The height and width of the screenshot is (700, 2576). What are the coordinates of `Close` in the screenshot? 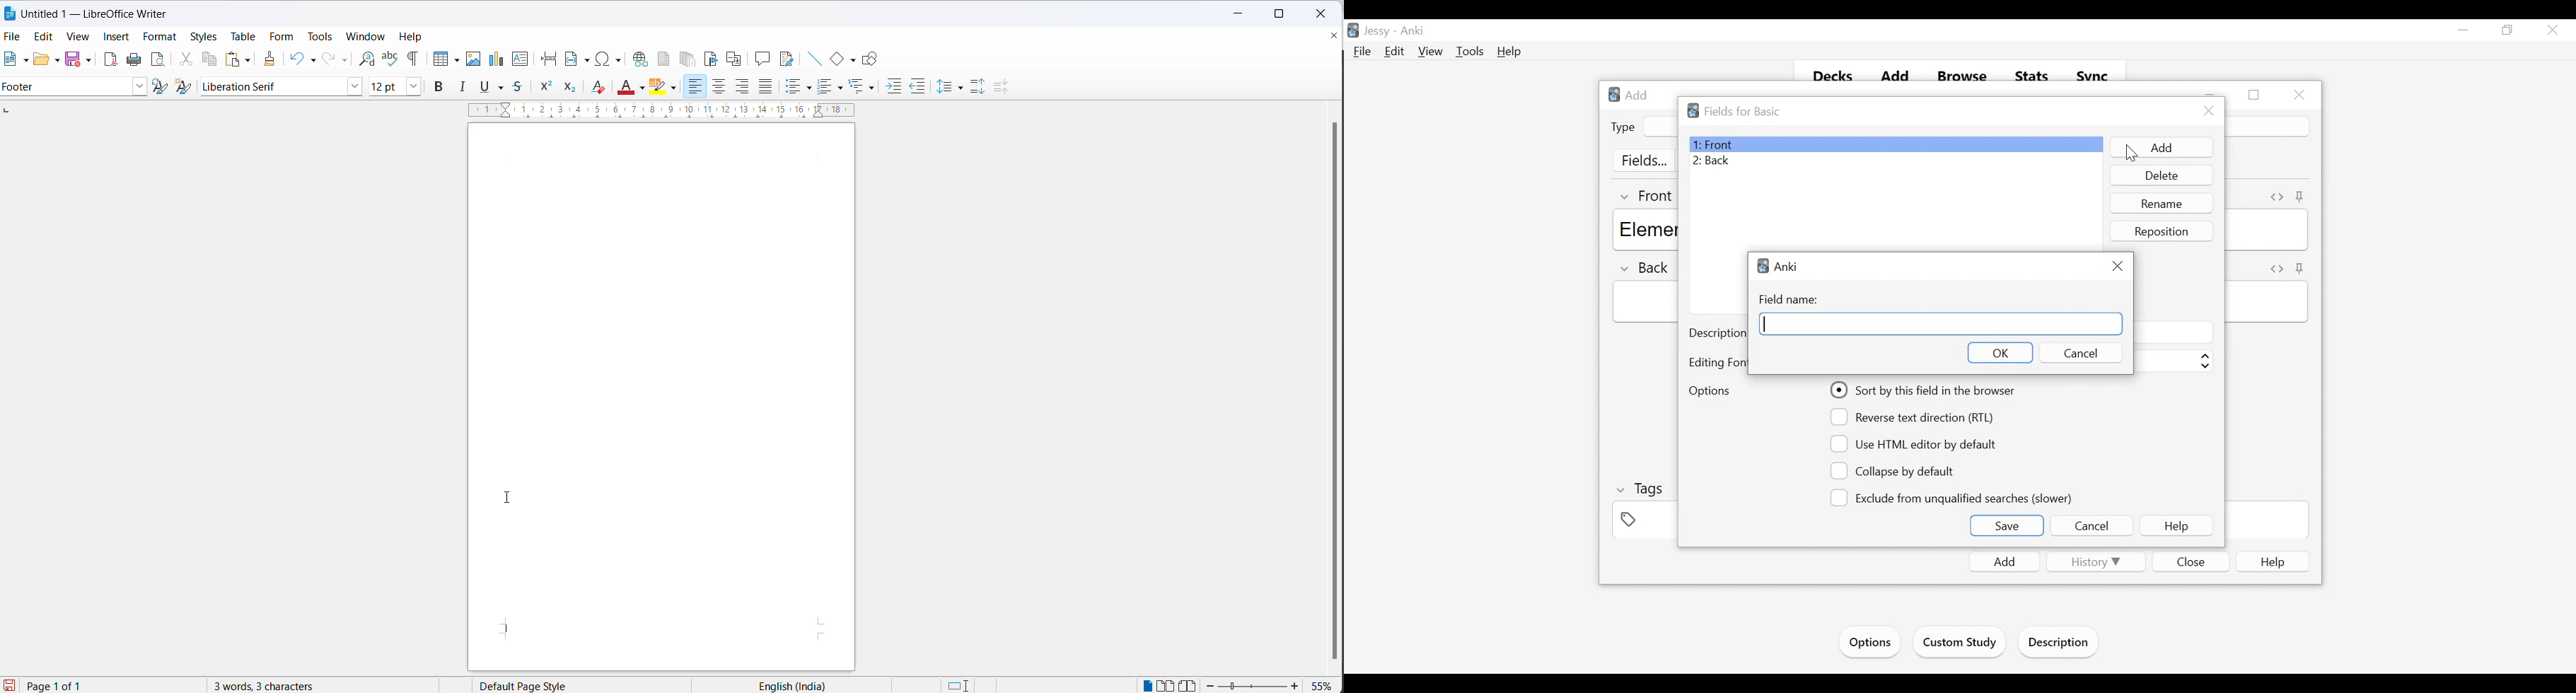 It's located at (2551, 31).